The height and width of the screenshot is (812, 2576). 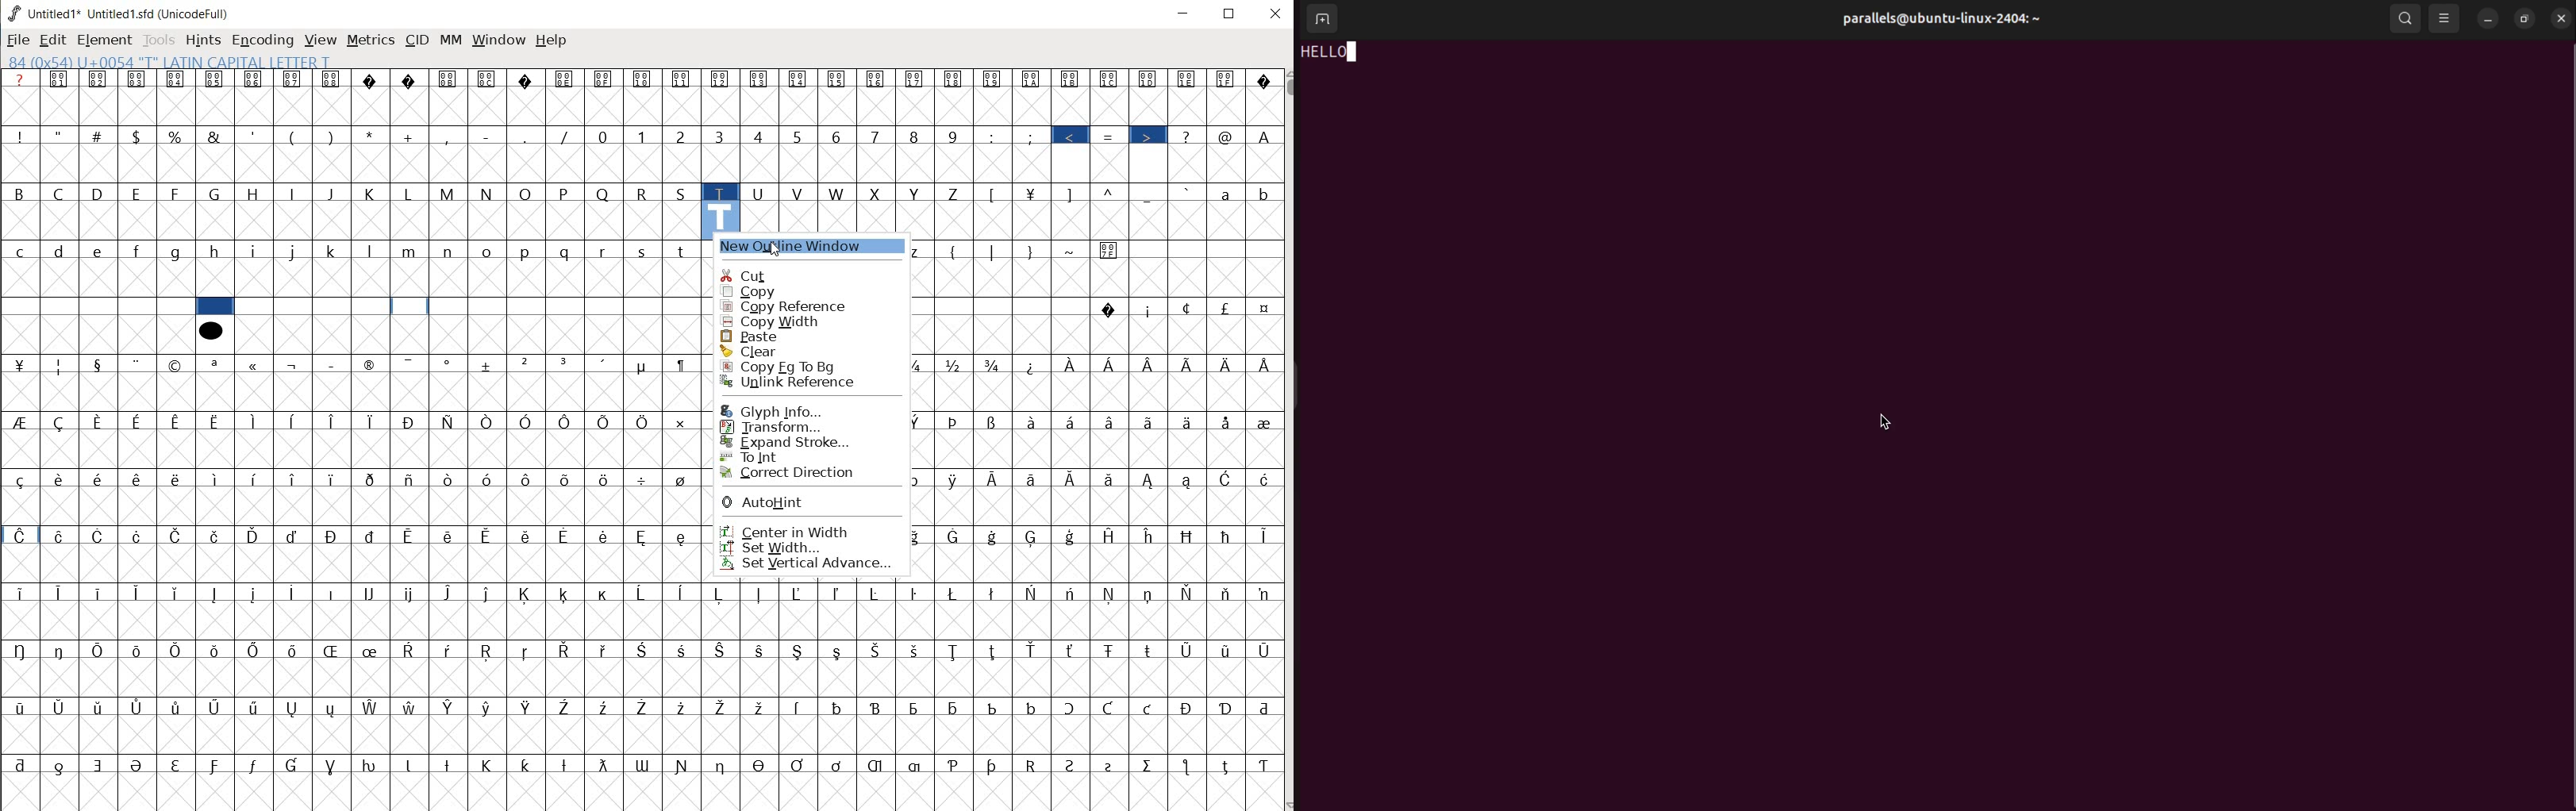 What do you see at coordinates (1188, 136) in the screenshot?
I see `?` at bounding box center [1188, 136].